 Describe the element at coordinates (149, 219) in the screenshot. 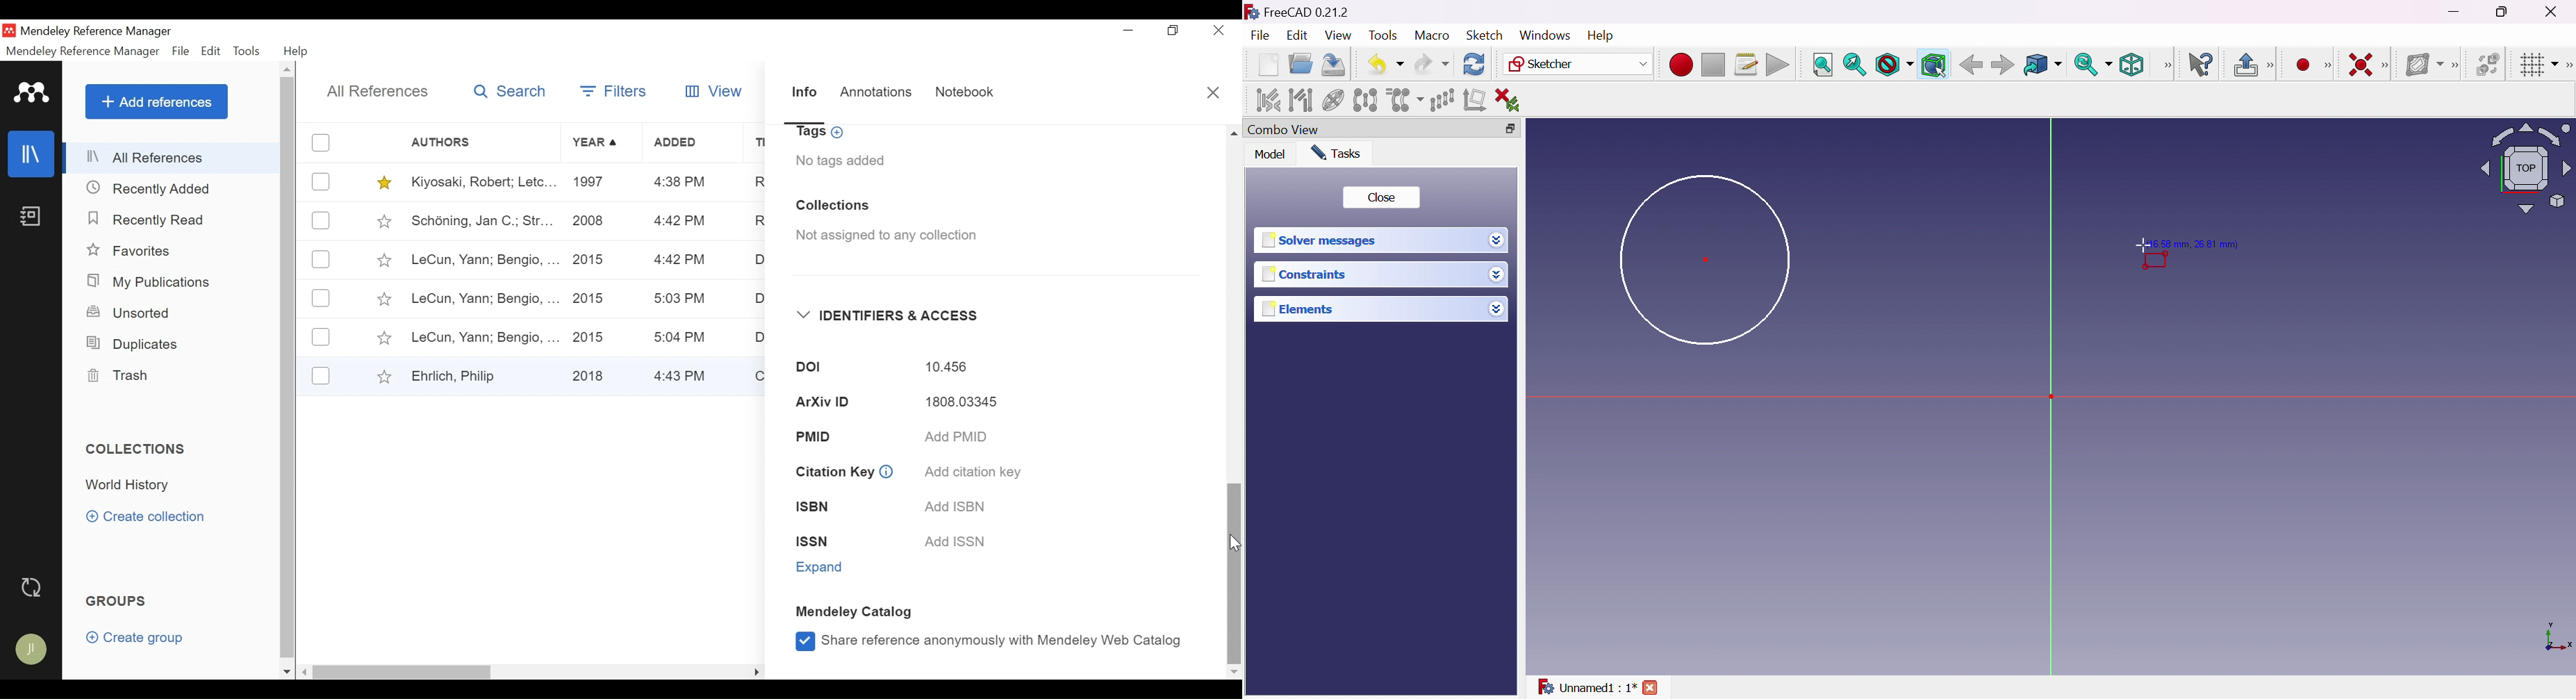

I see `Recently Added` at that location.